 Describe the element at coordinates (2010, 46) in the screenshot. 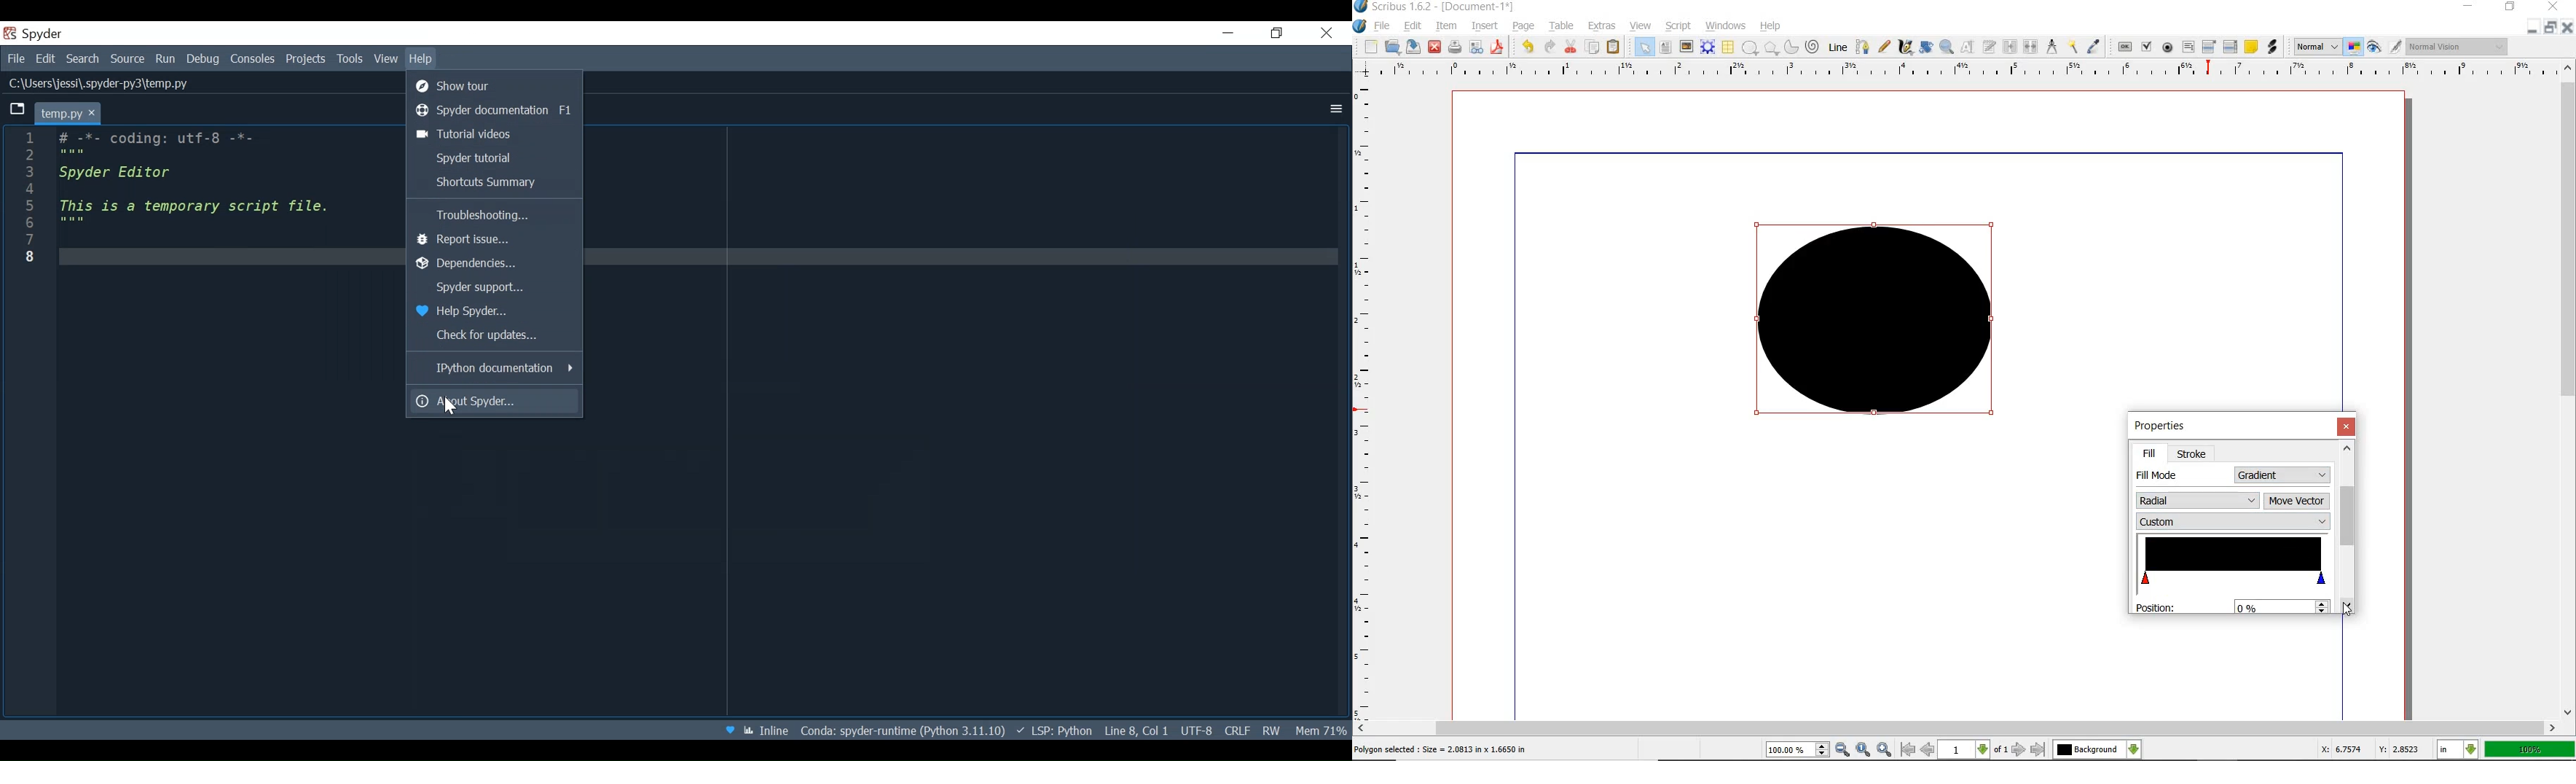

I see `LINK TEXT FRAME` at that location.